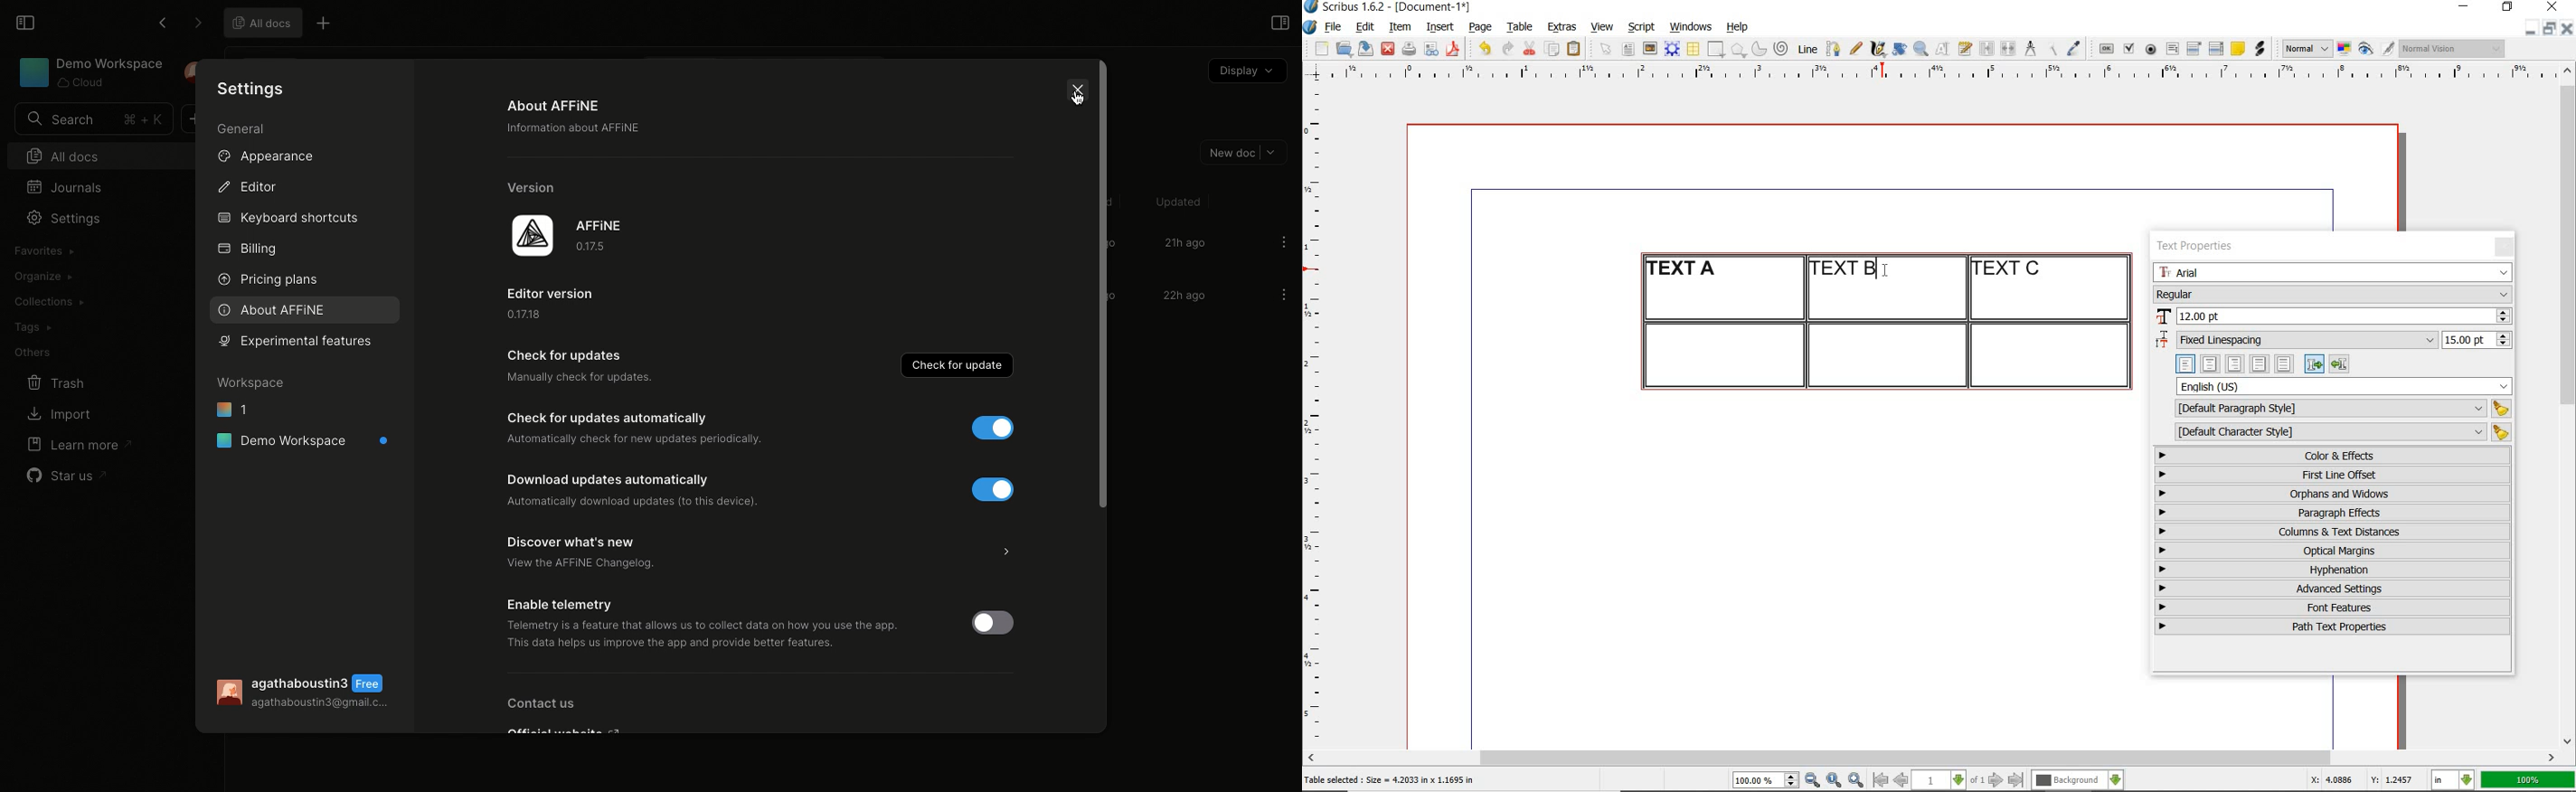 The image size is (2576, 812). I want to click on scrollbar, so click(1932, 759).